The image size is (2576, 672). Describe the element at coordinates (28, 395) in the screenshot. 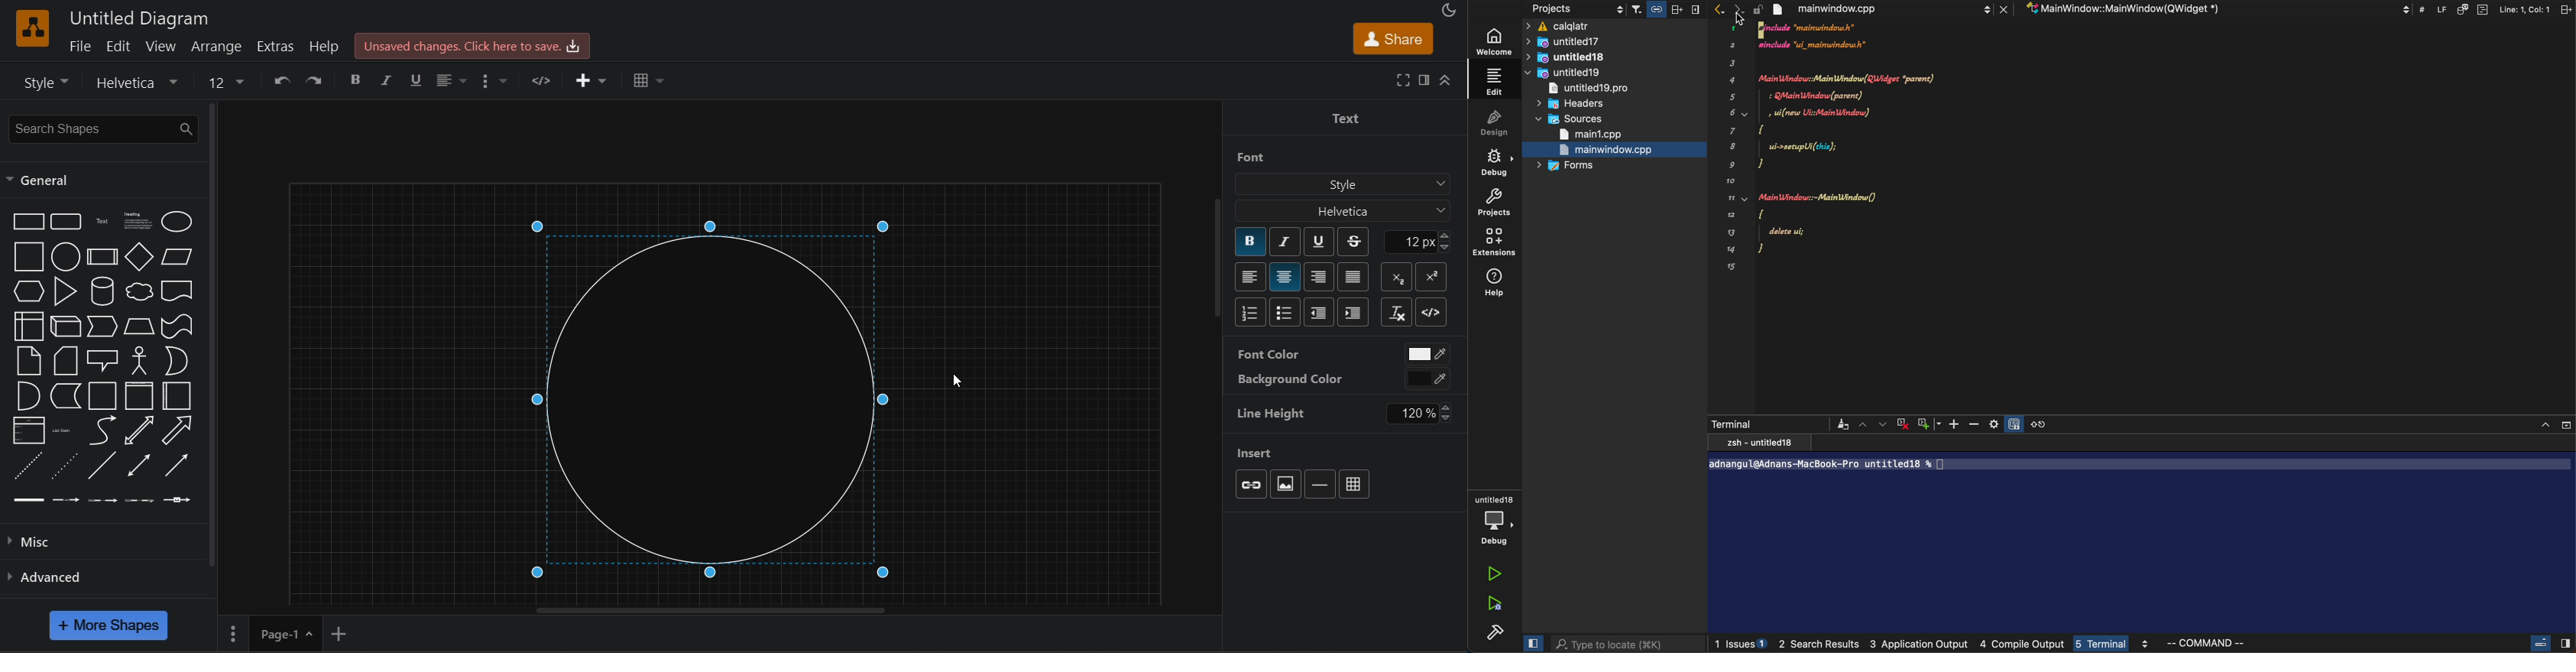

I see `and` at that location.